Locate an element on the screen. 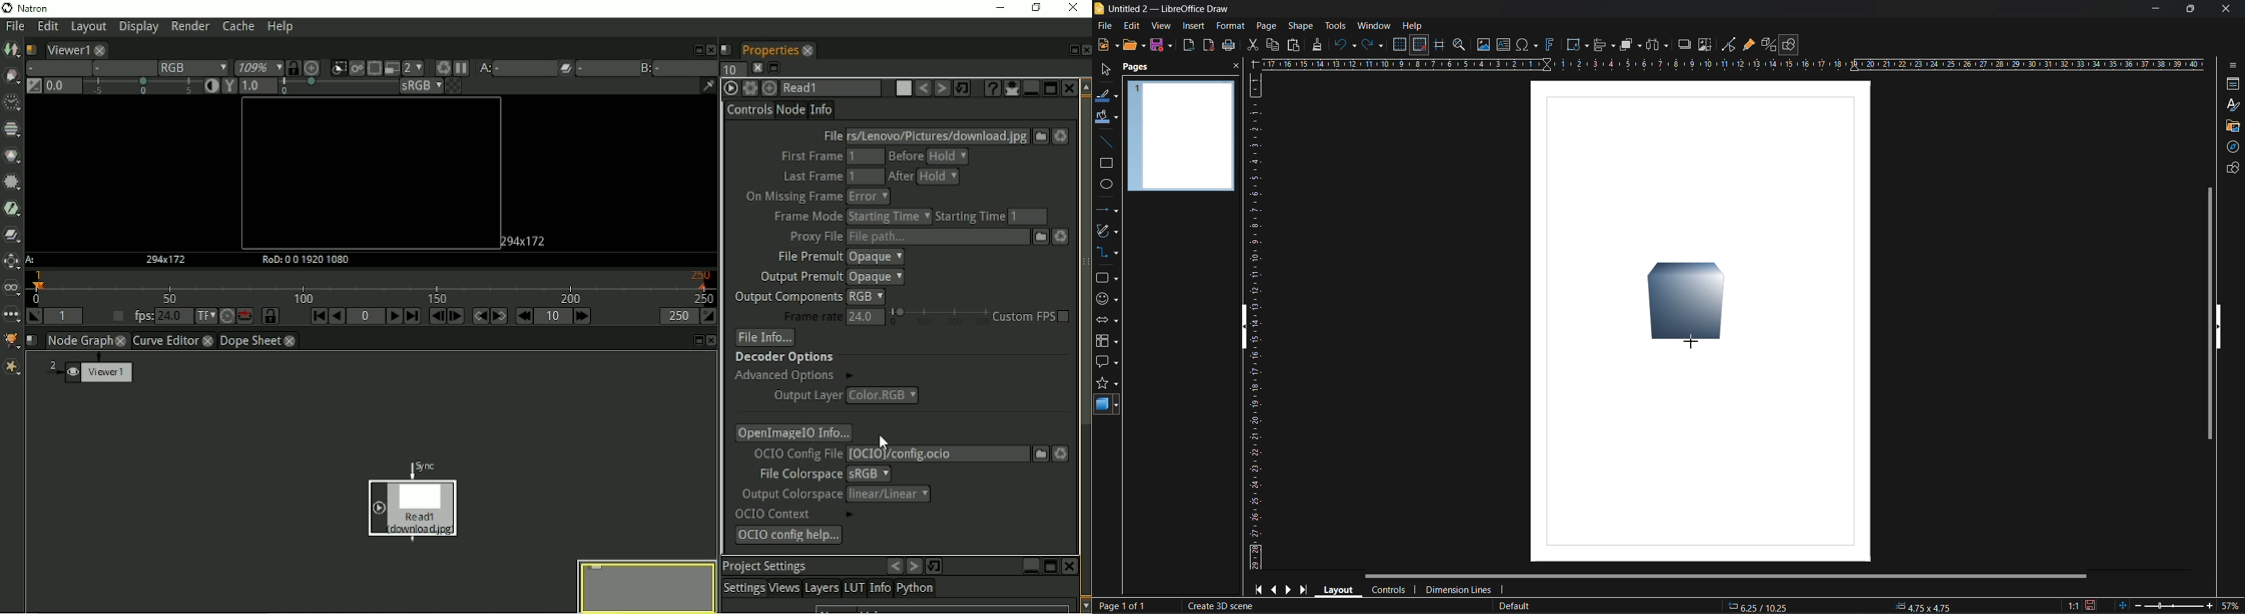 The height and width of the screenshot is (616, 2268). cut is located at coordinates (1254, 46).